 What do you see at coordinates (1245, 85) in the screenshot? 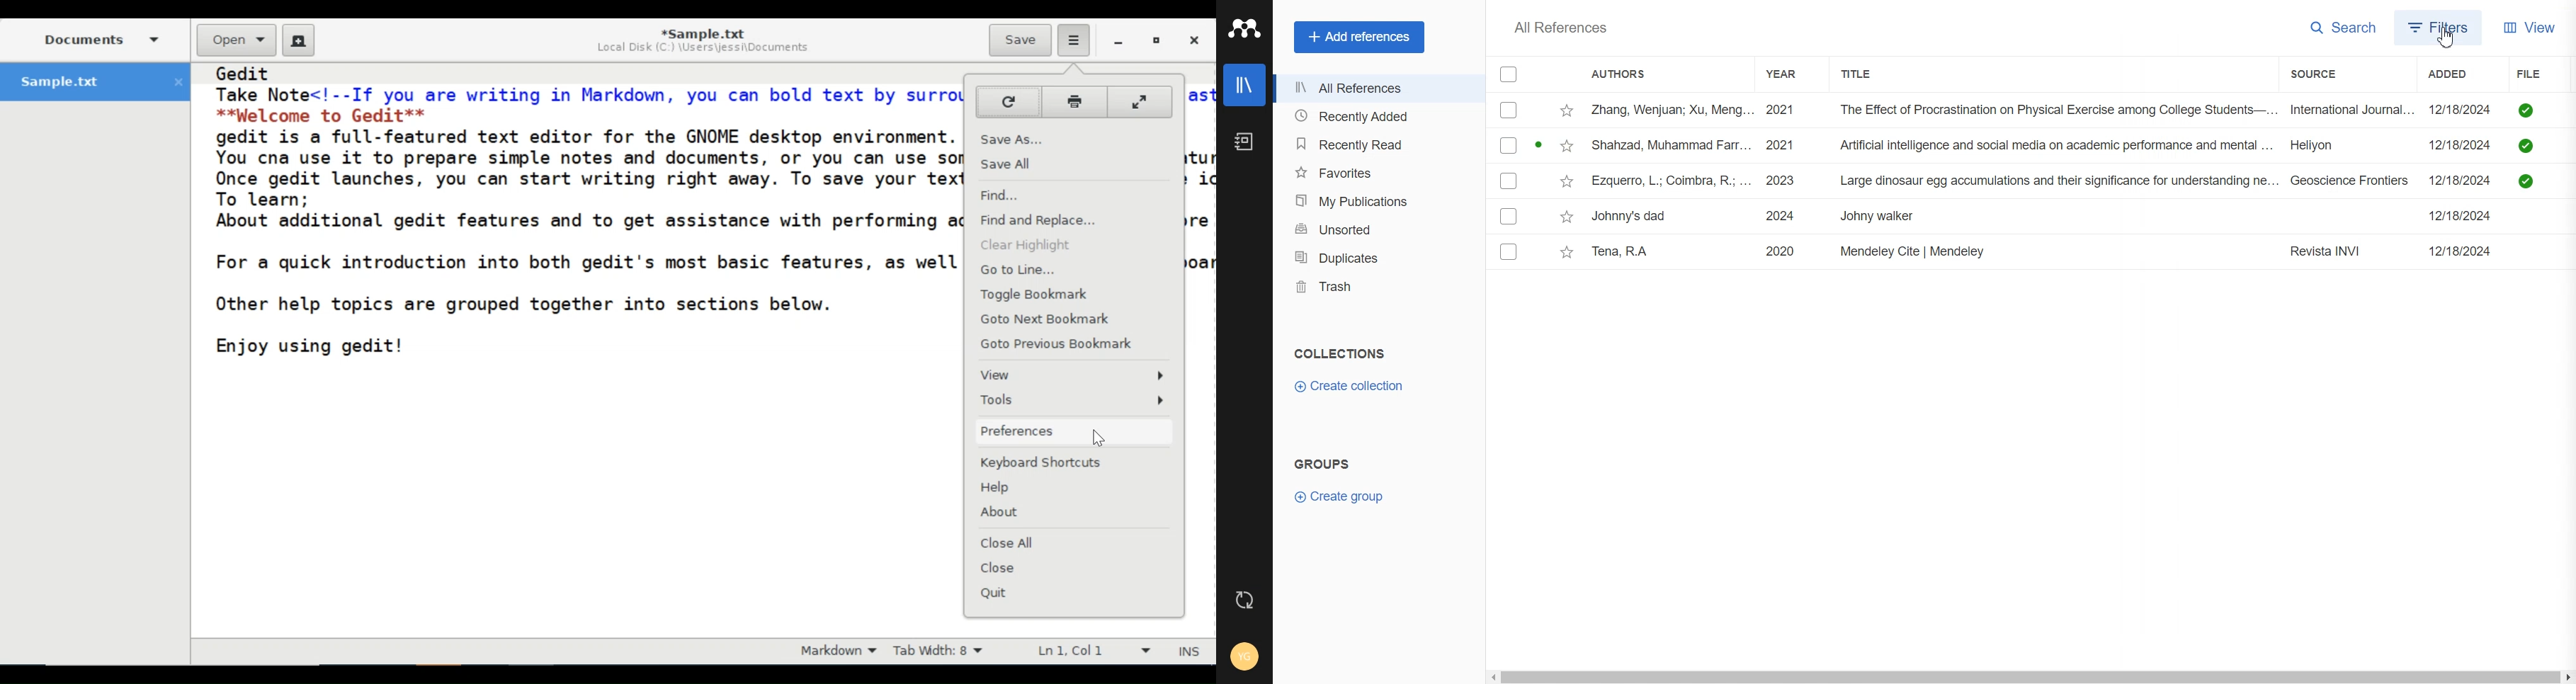
I see `Library` at bounding box center [1245, 85].